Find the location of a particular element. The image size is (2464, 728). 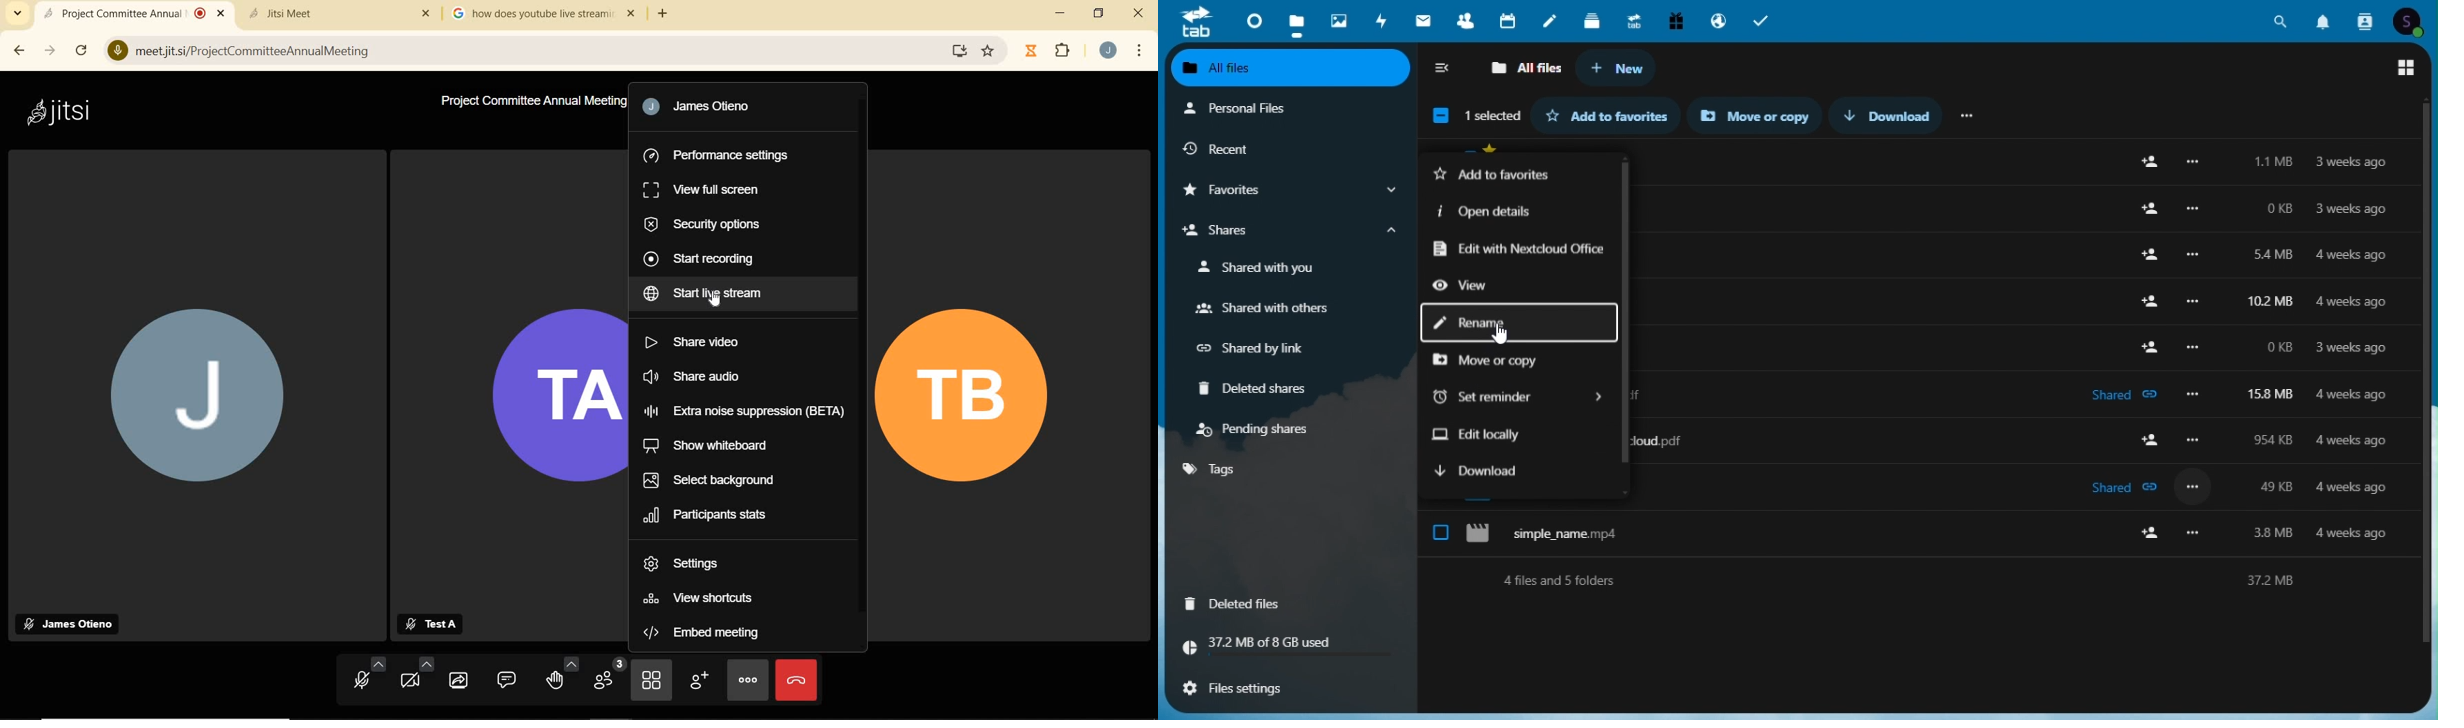

notes is located at coordinates (1553, 17).